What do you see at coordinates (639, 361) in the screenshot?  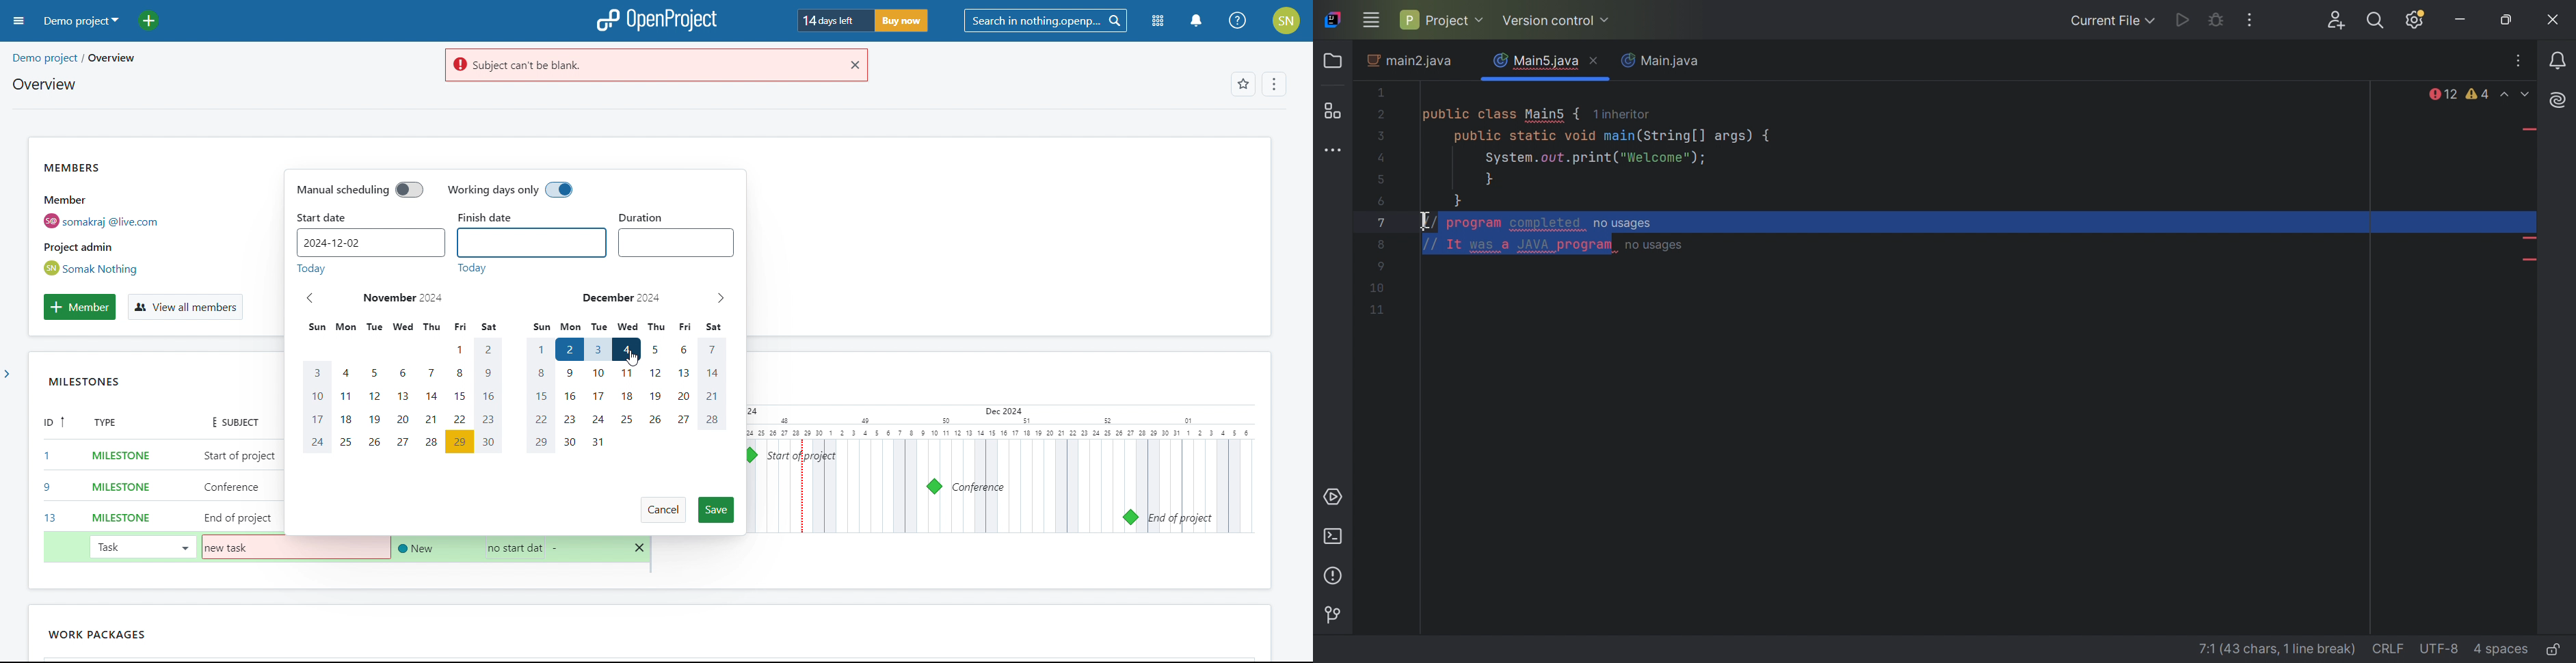 I see `cursor` at bounding box center [639, 361].